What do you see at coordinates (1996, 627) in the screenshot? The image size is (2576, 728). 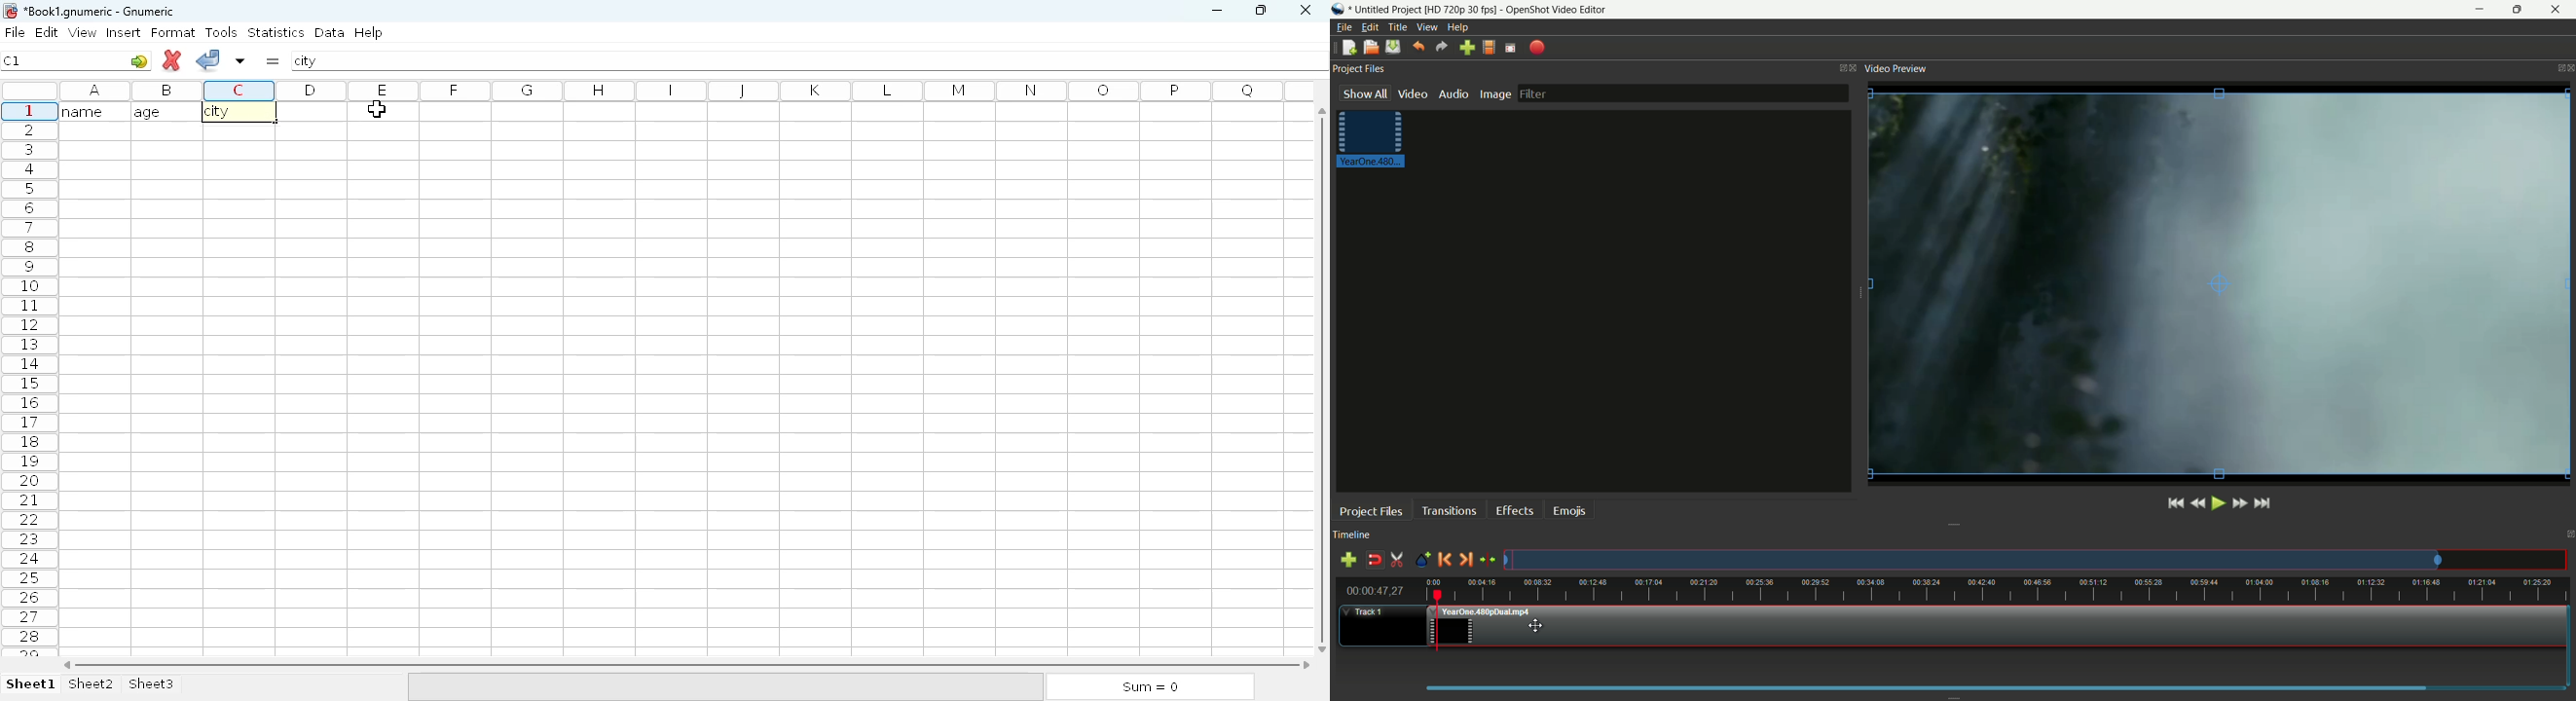 I see `video in timeline` at bounding box center [1996, 627].